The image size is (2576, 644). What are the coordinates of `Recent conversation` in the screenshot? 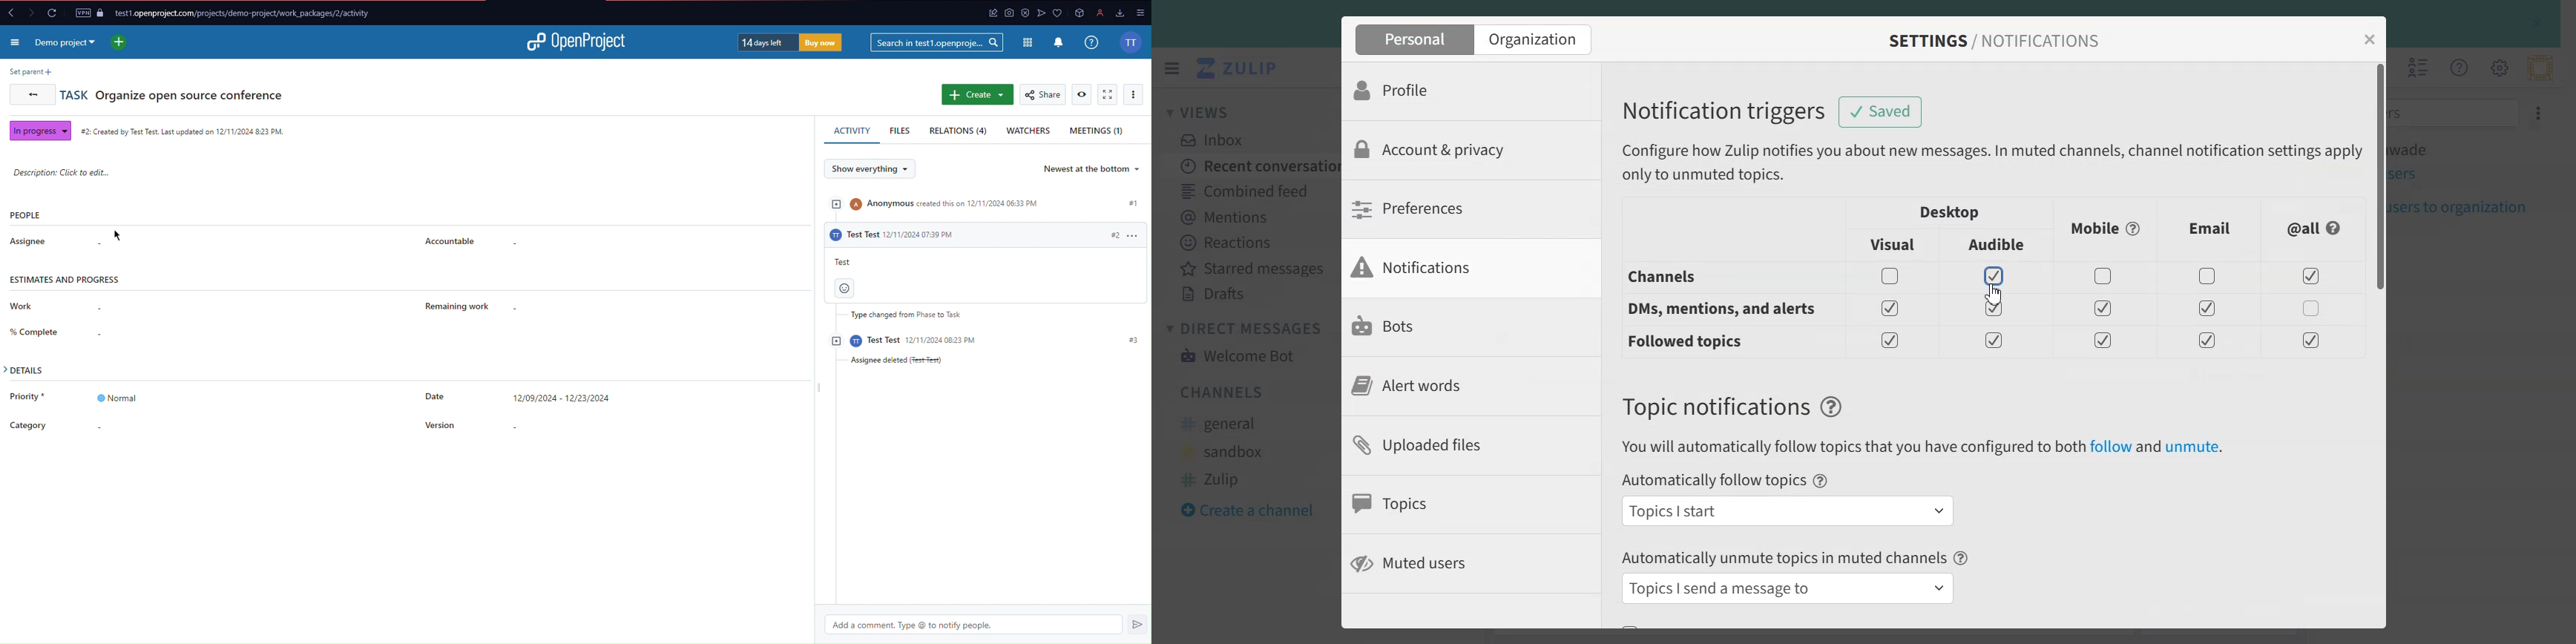 It's located at (1251, 165).